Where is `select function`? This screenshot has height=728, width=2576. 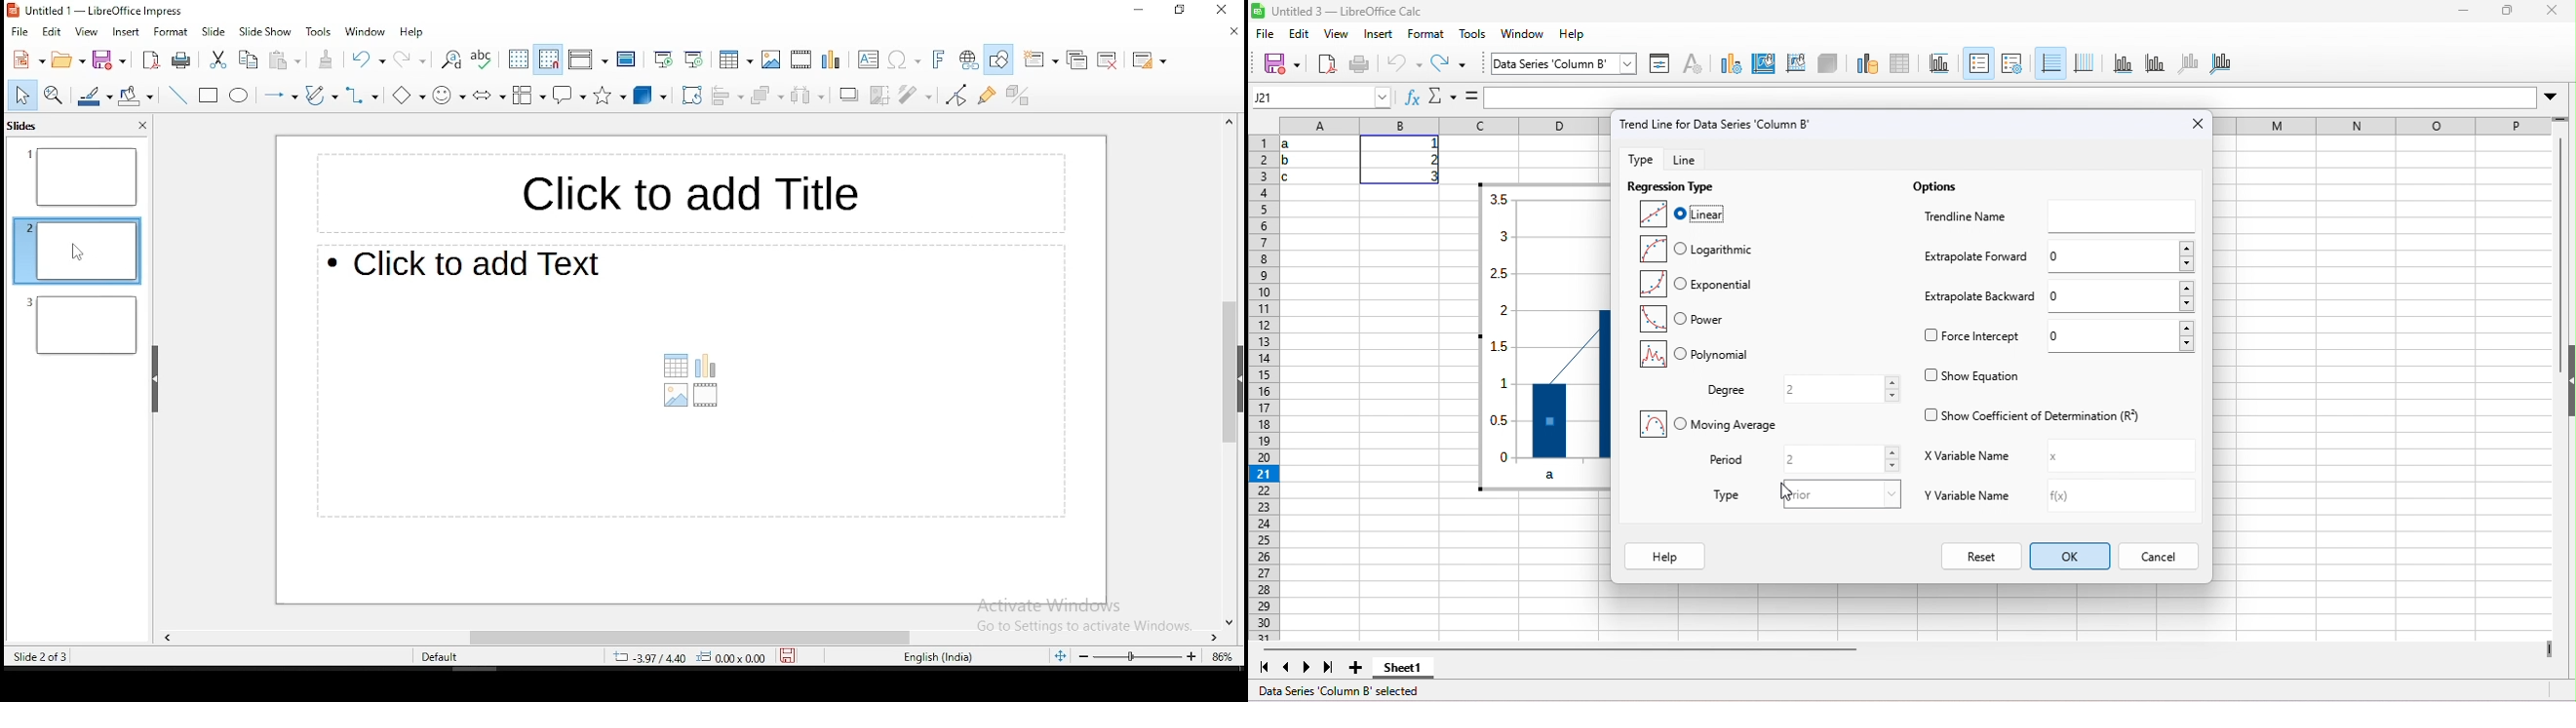 select function is located at coordinates (1443, 96).